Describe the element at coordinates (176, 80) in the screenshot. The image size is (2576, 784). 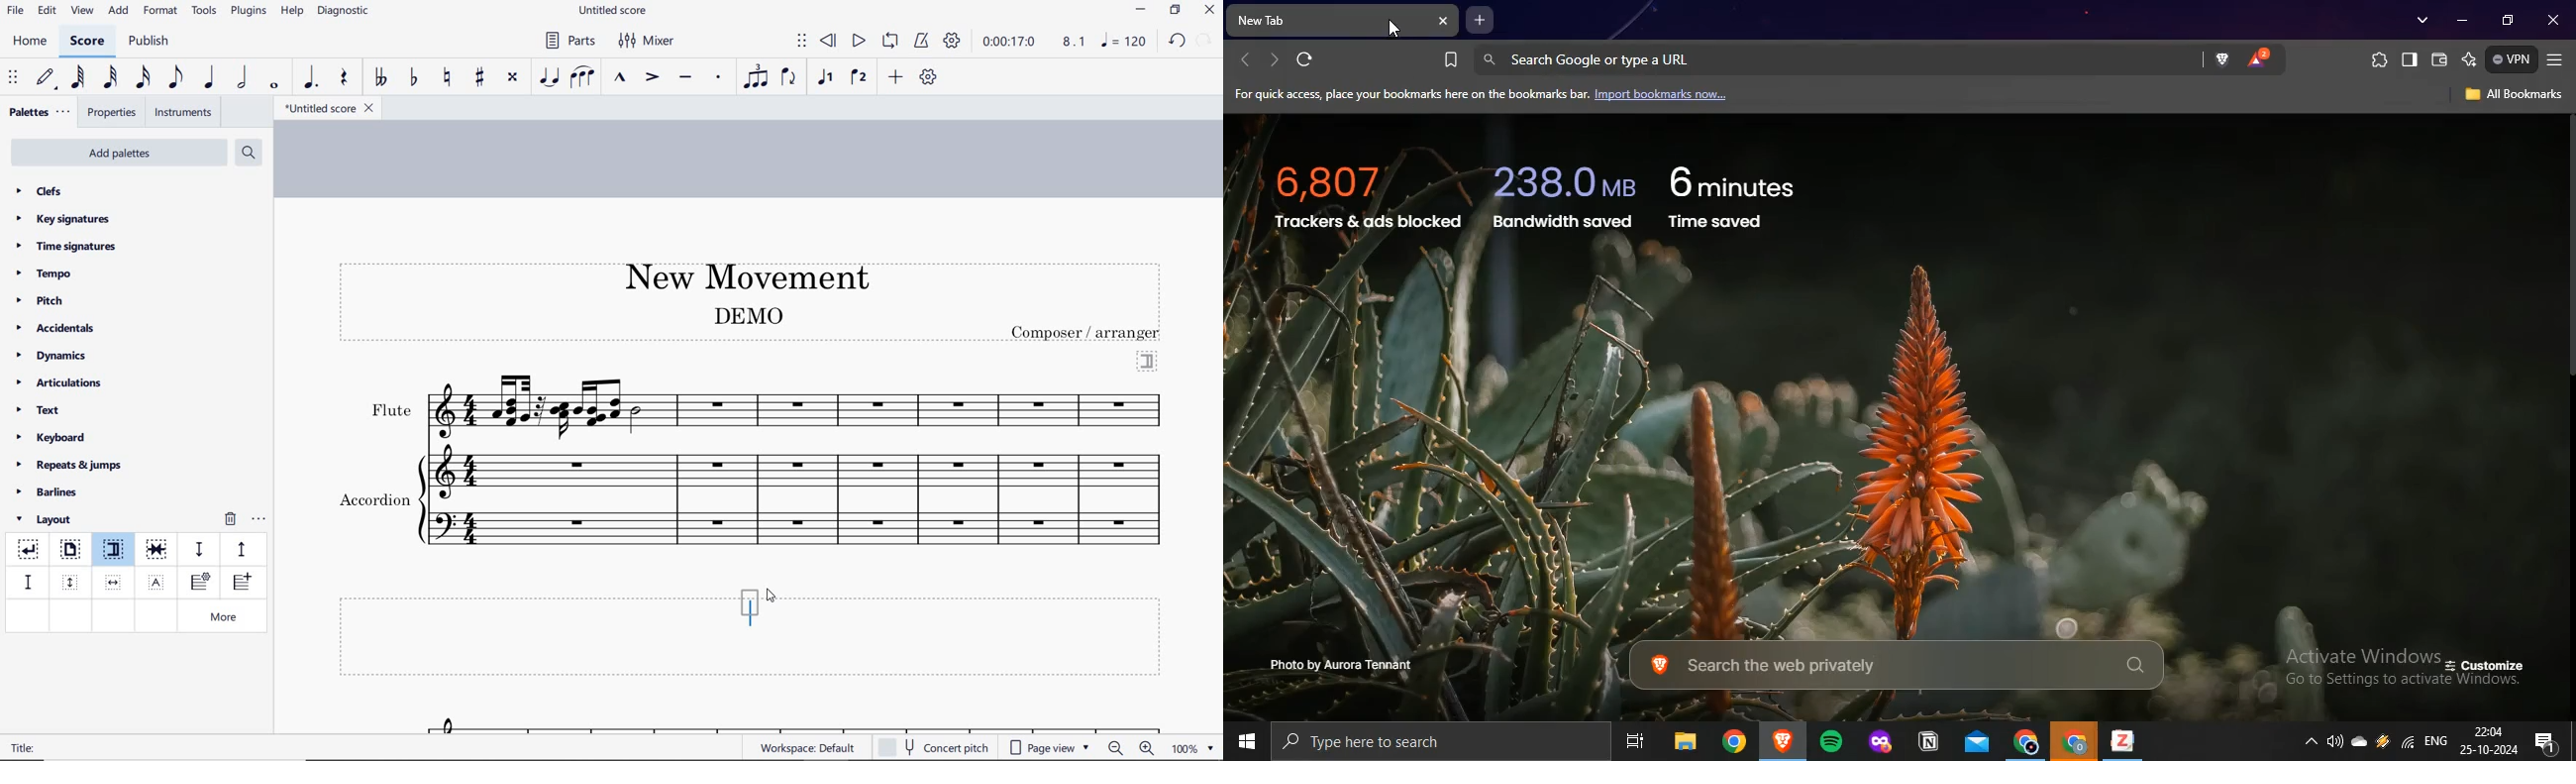
I see `eighth note` at that location.